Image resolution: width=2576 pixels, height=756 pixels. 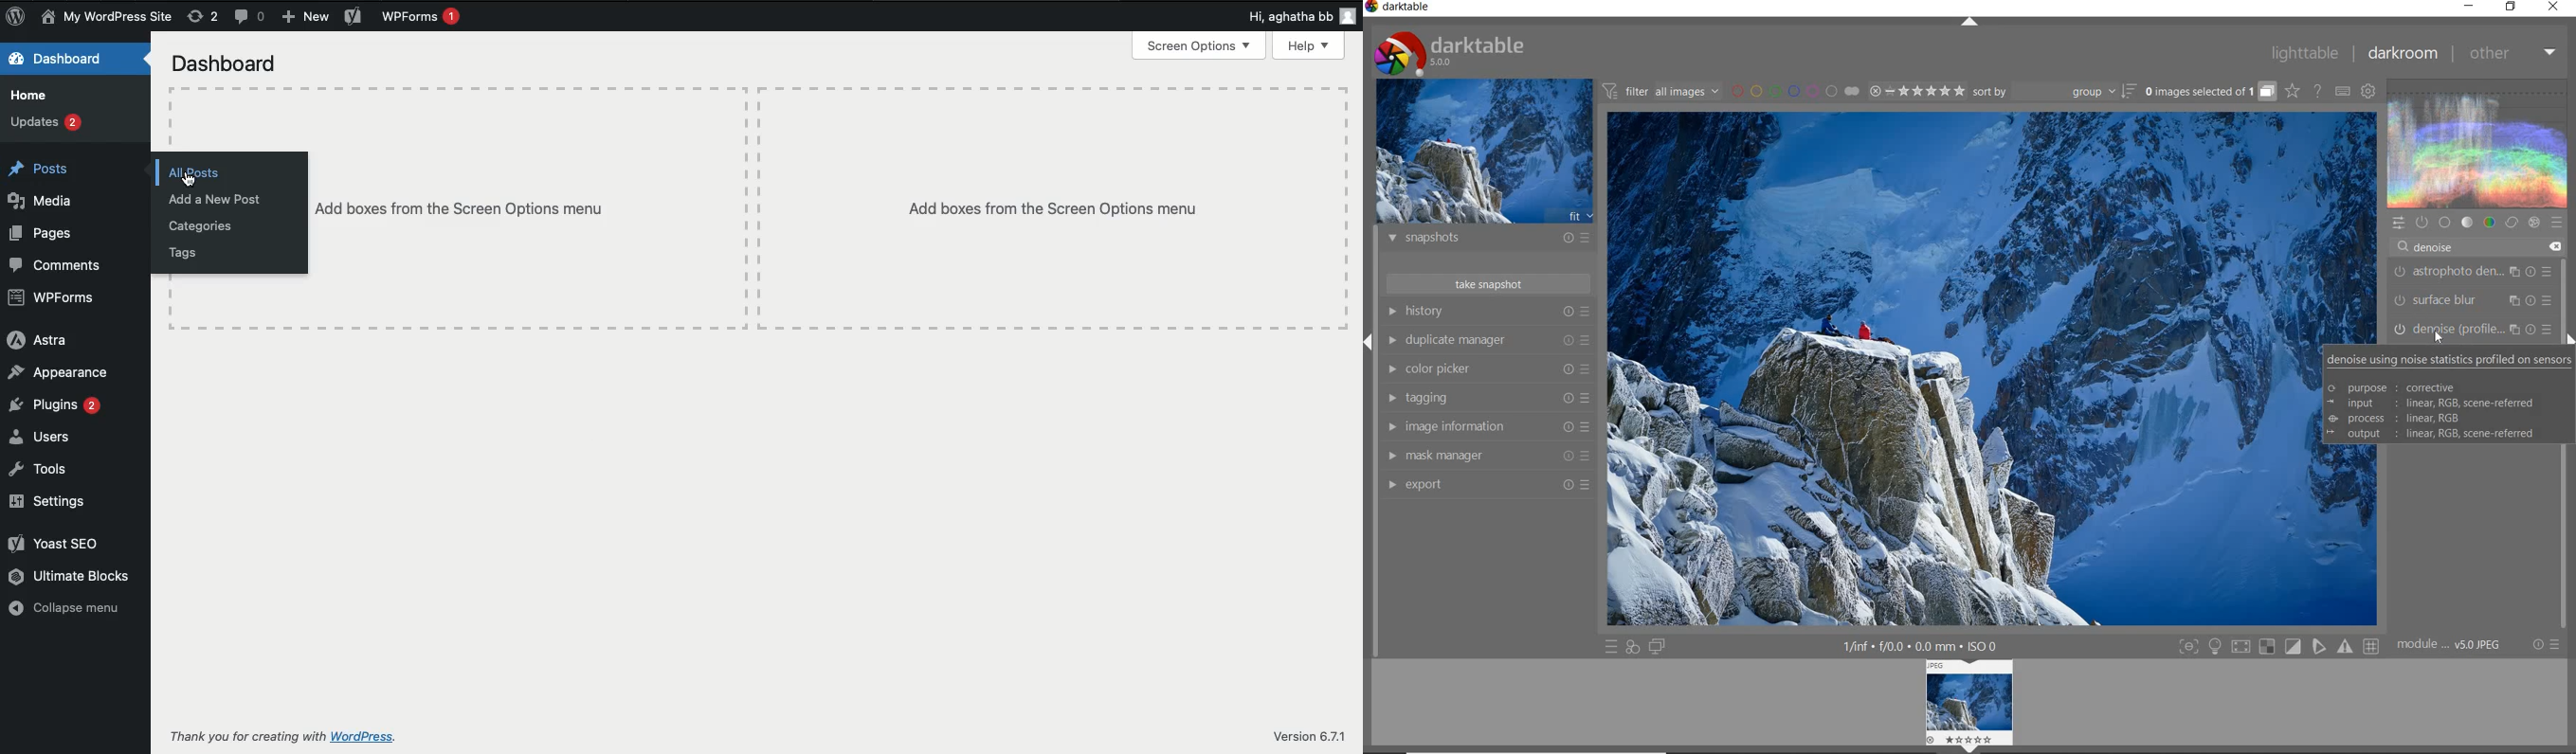 What do you see at coordinates (225, 65) in the screenshot?
I see `Dashboard` at bounding box center [225, 65].